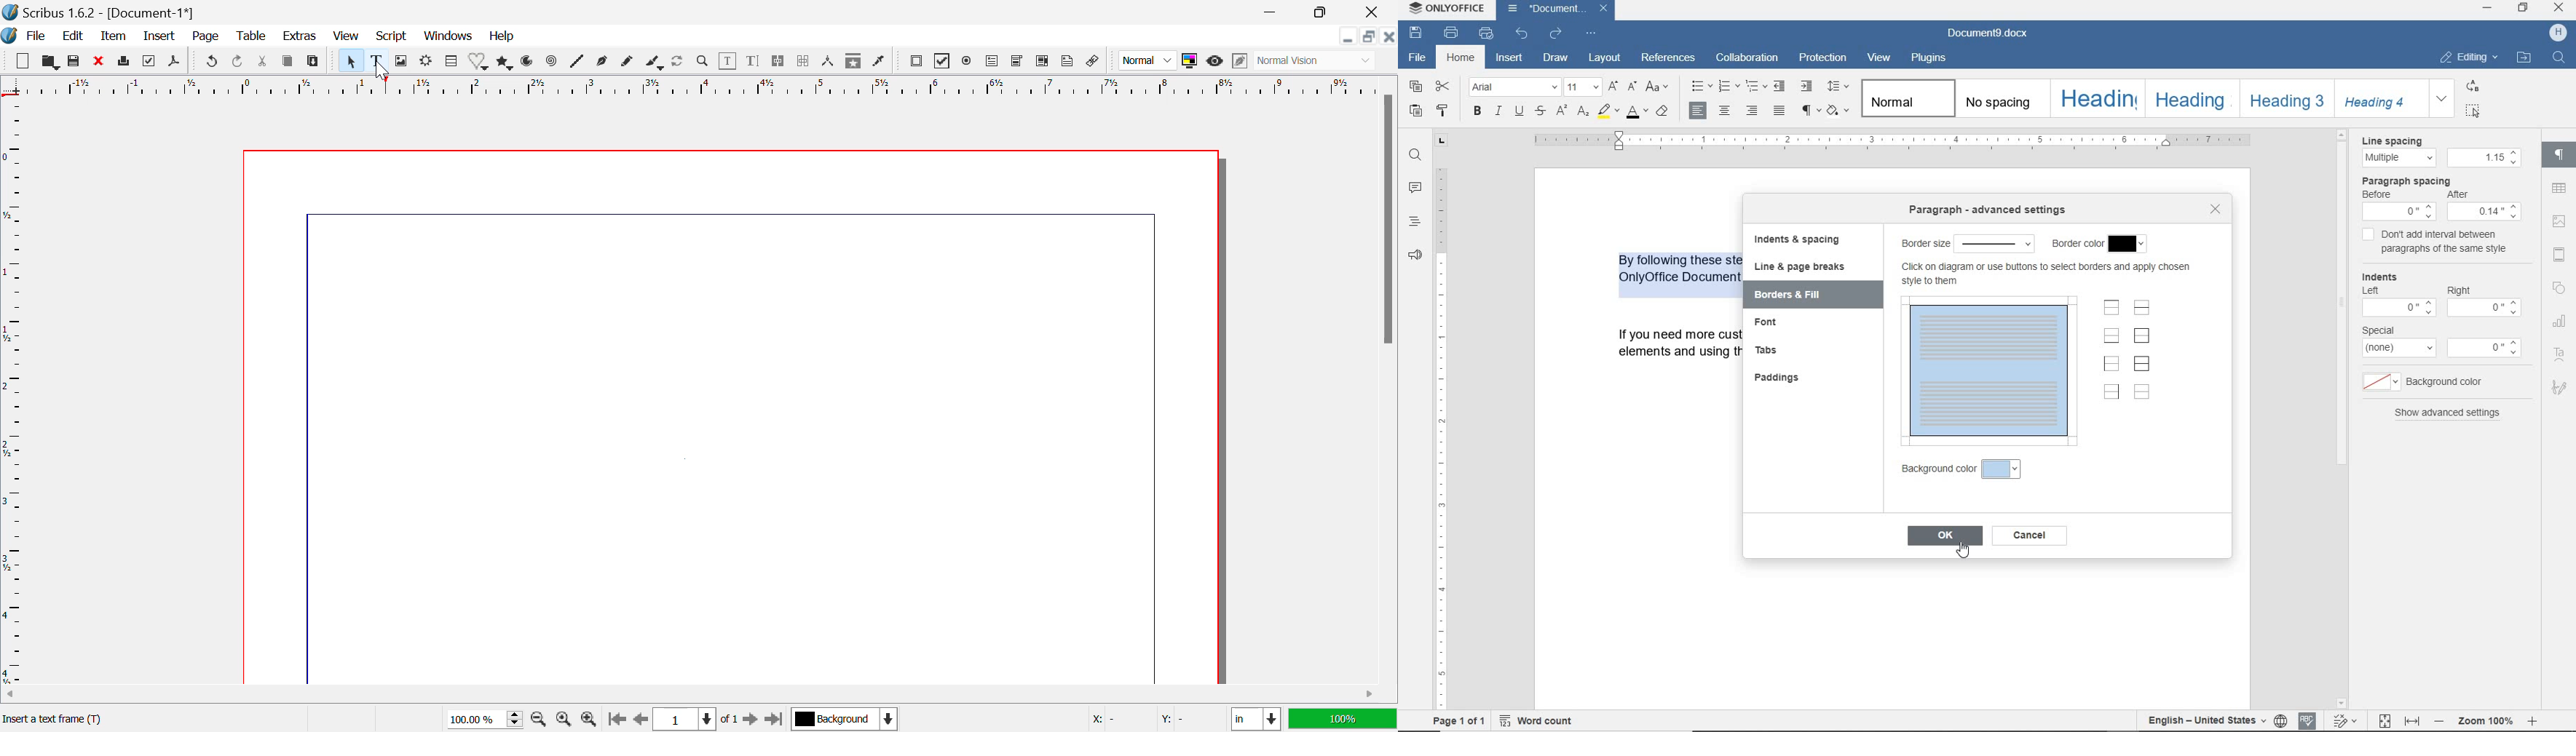  I want to click on Redo, so click(237, 63).